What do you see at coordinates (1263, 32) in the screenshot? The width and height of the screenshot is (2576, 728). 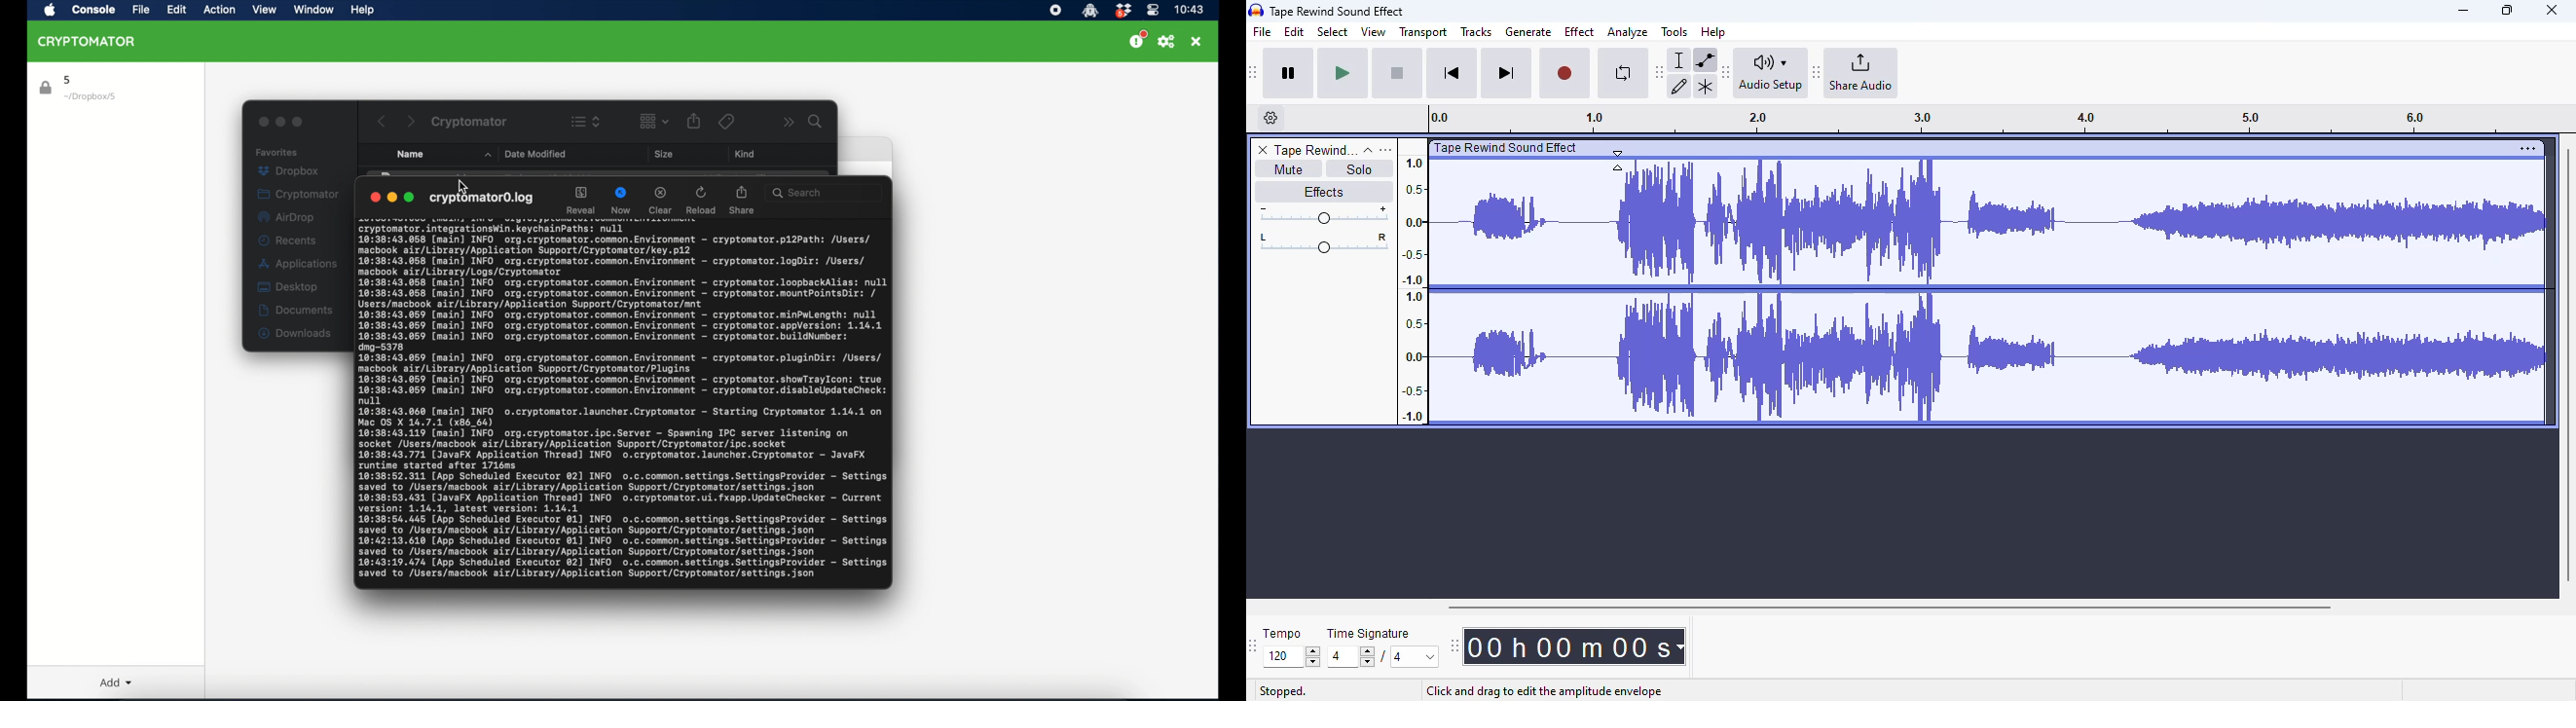 I see `file` at bounding box center [1263, 32].